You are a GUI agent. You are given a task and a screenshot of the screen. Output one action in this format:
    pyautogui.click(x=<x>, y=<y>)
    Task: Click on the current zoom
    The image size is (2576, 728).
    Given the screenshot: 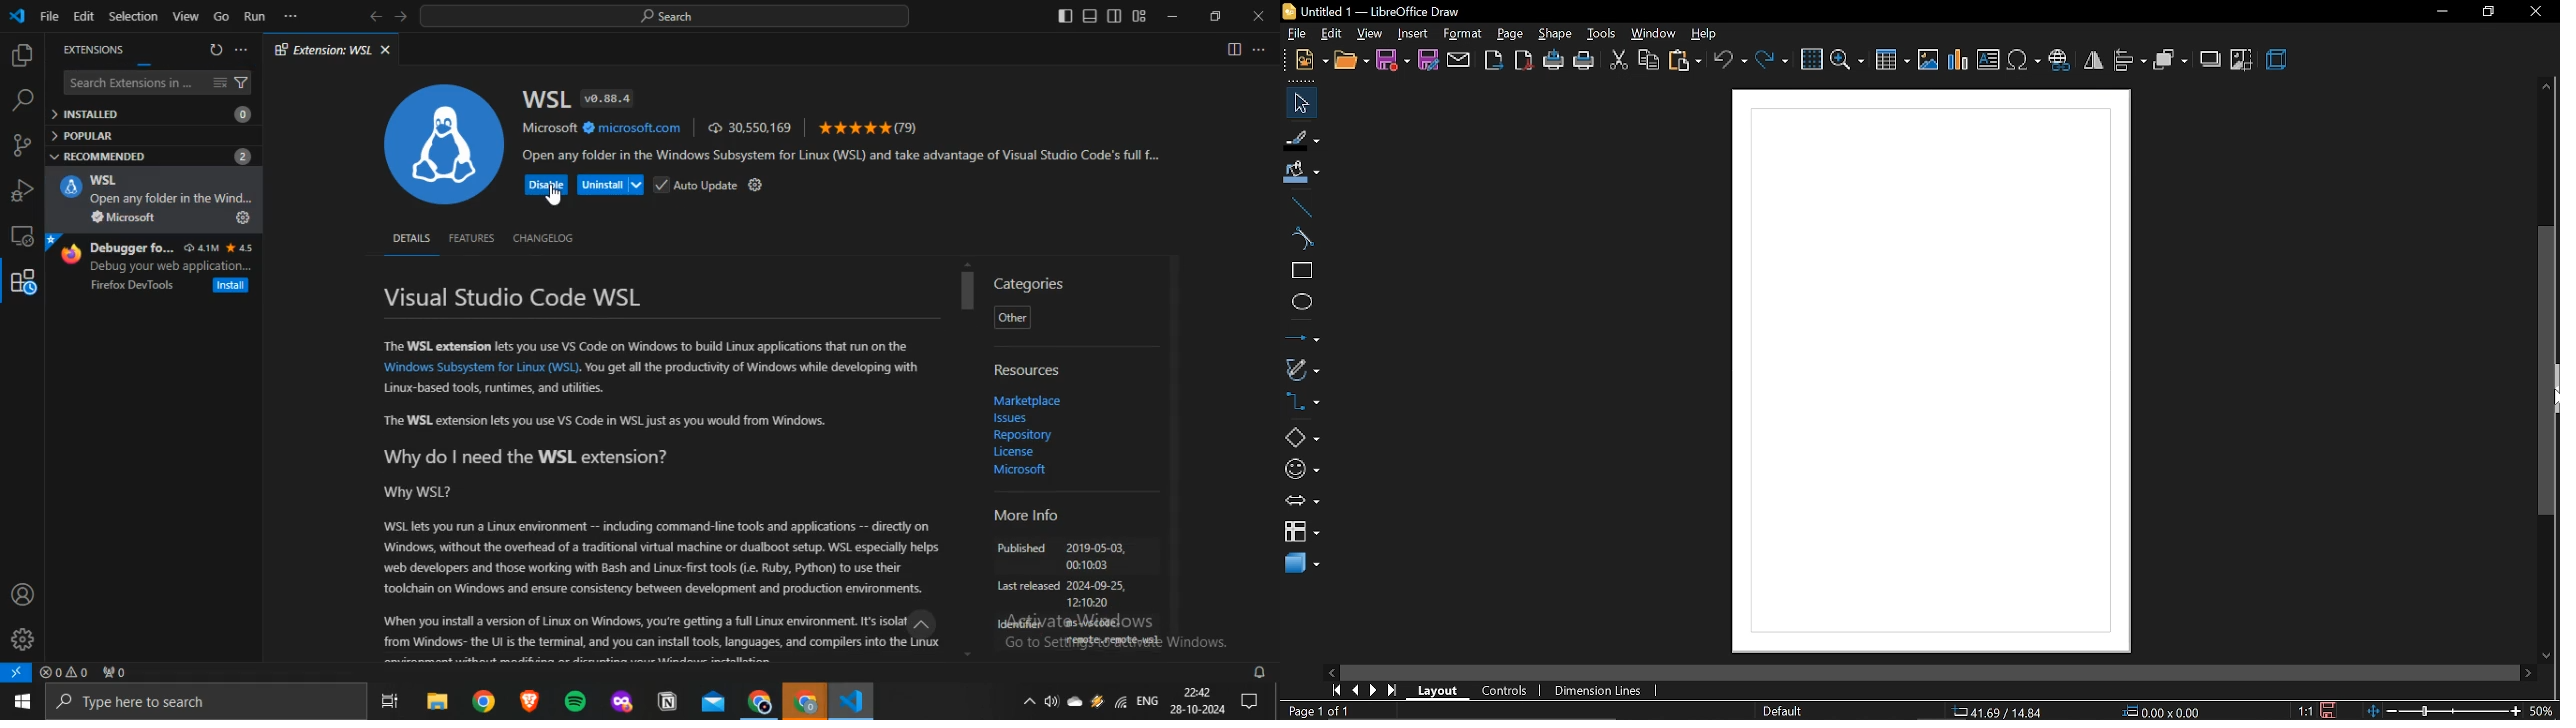 What is the action you would take?
    pyautogui.click(x=2543, y=711)
    